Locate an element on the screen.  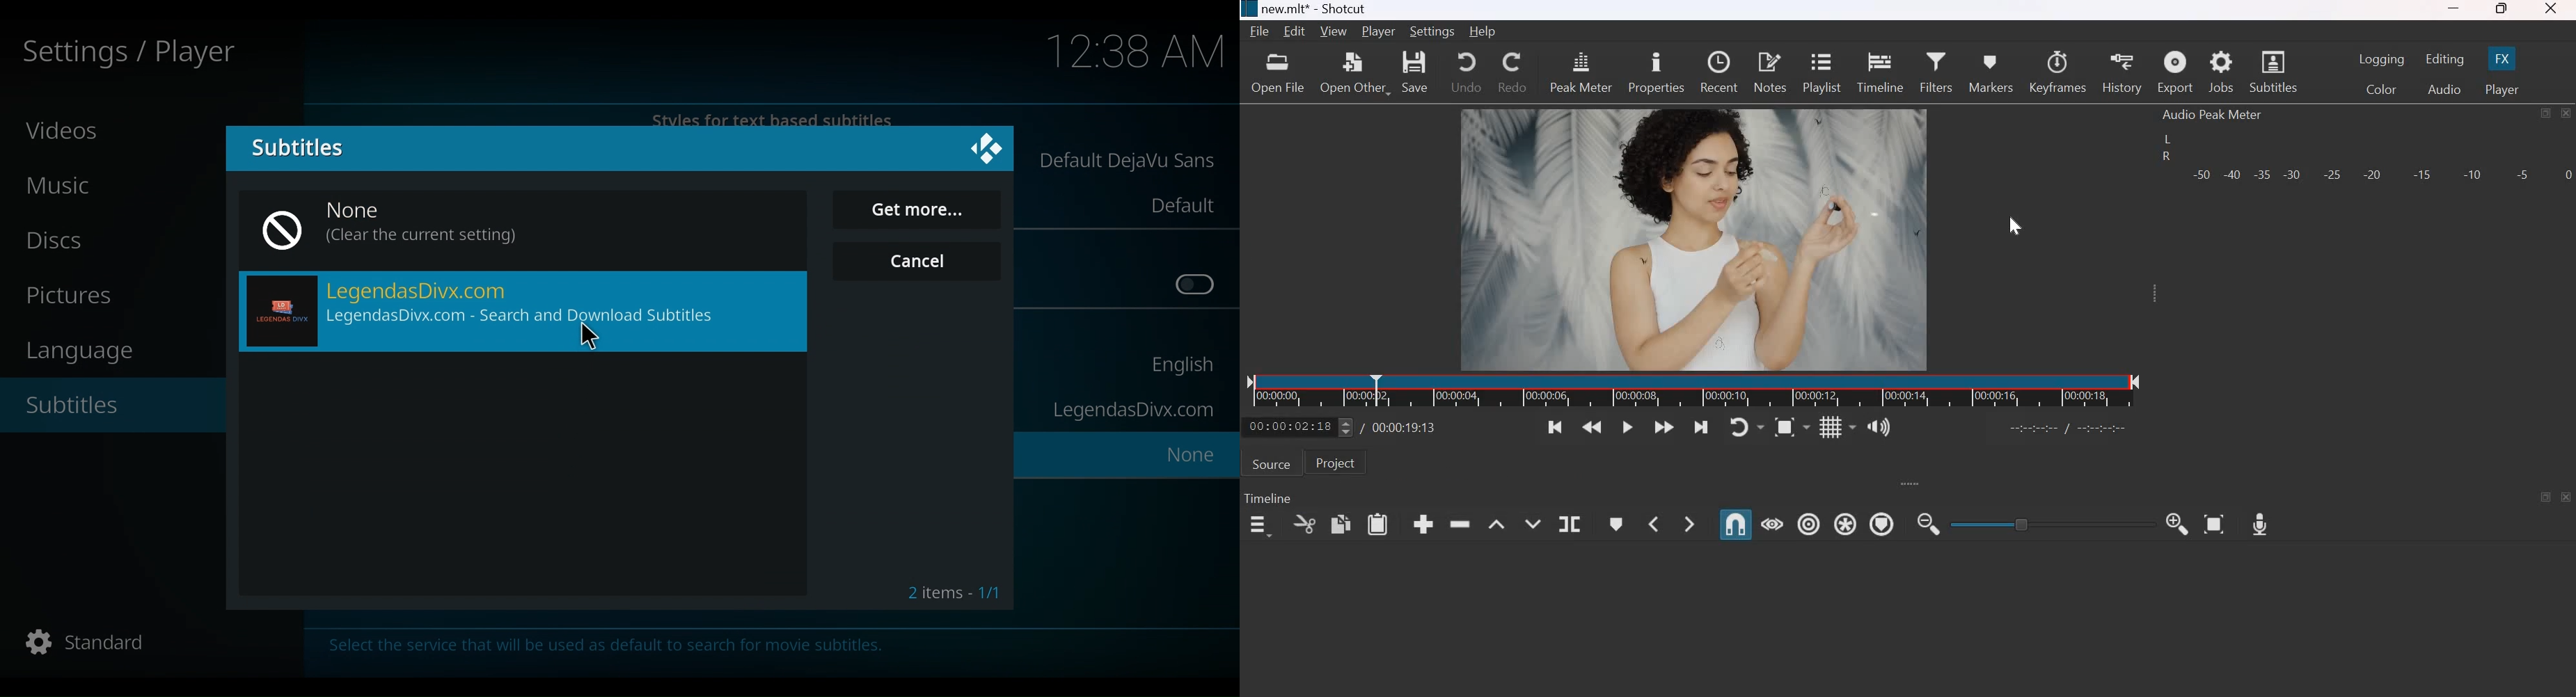
LengadasDivx.com is located at coordinates (422, 291).